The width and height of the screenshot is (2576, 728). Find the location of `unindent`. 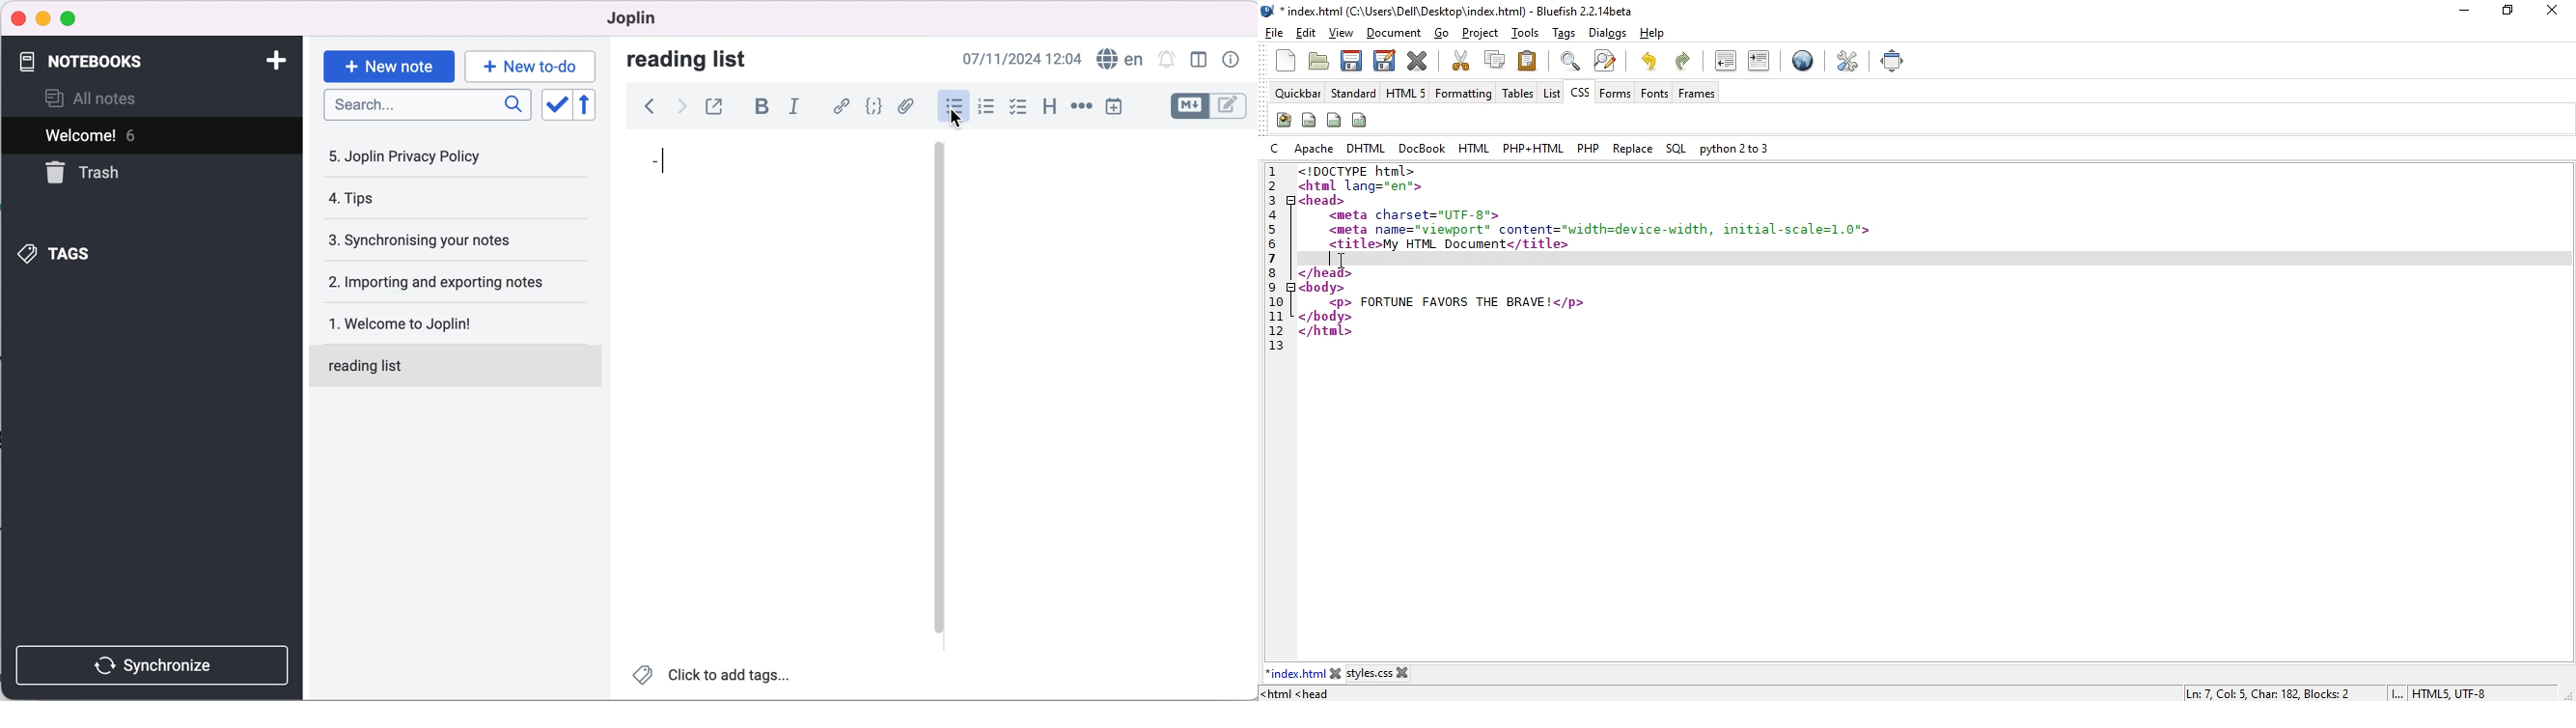

unindent is located at coordinates (1726, 60).